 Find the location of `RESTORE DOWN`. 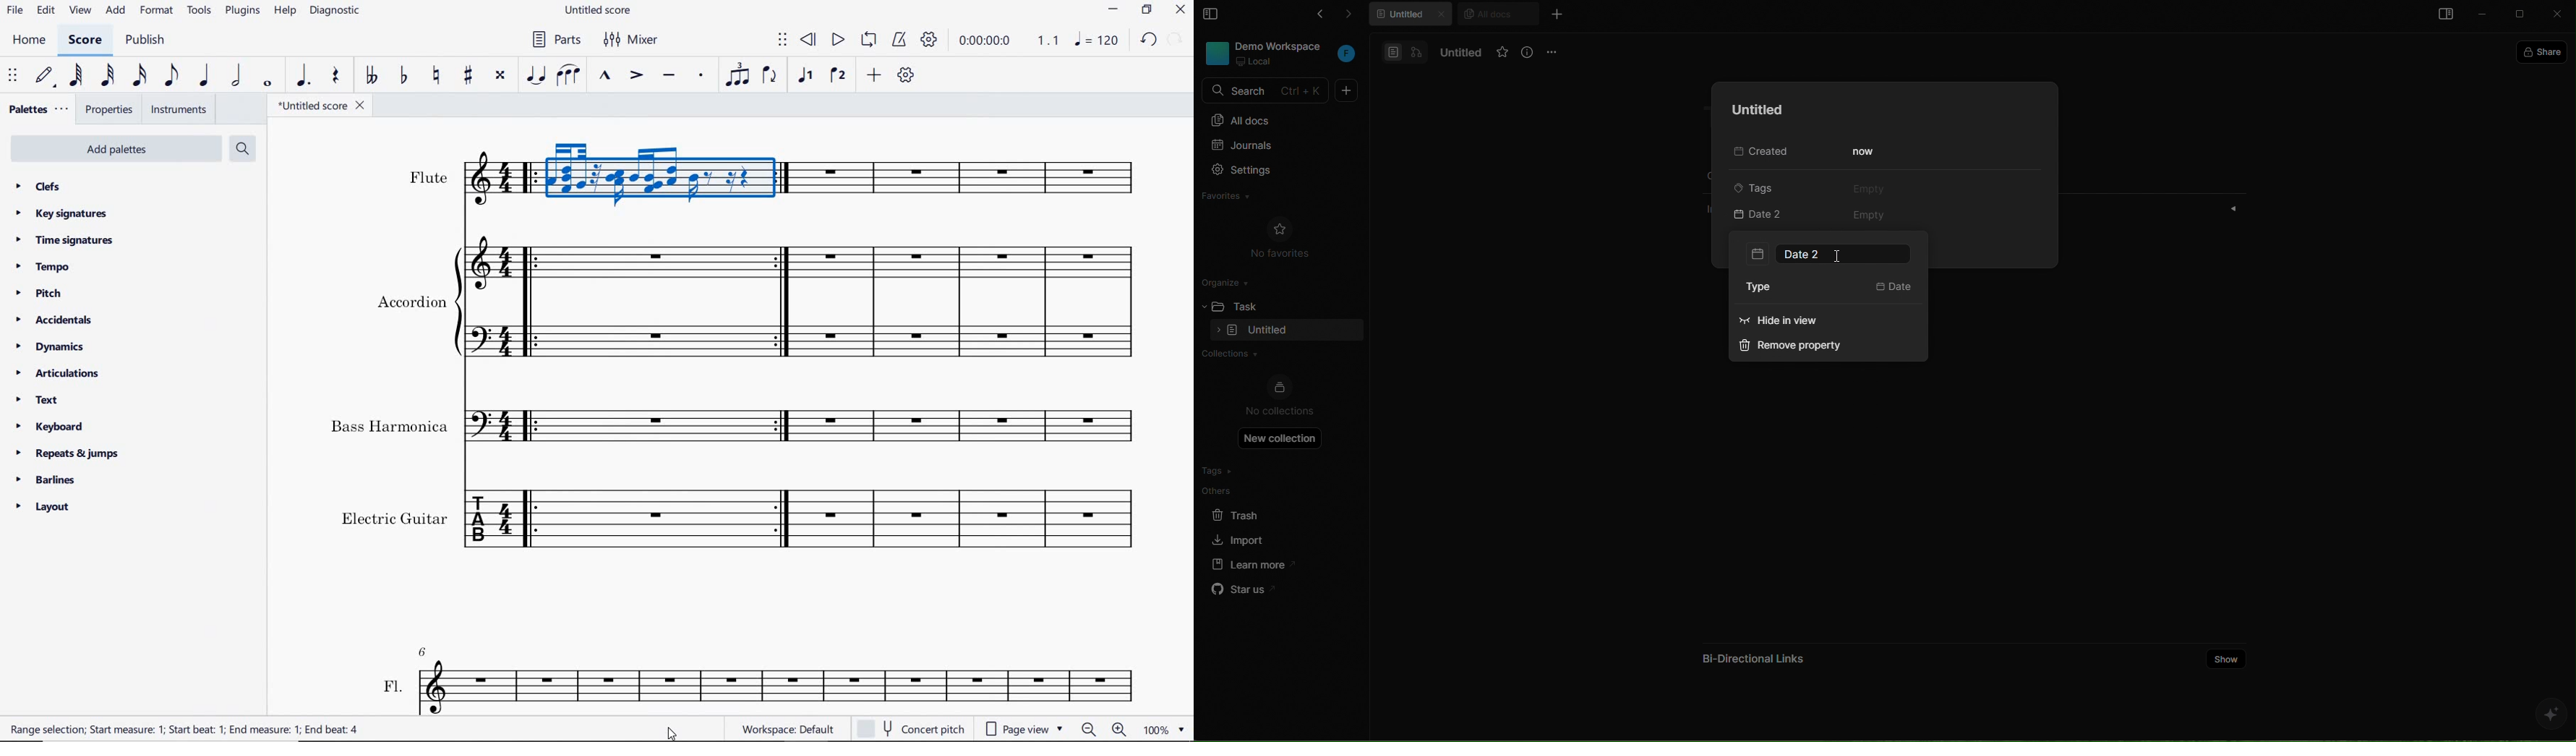

RESTORE DOWN is located at coordinates (1147, 11).